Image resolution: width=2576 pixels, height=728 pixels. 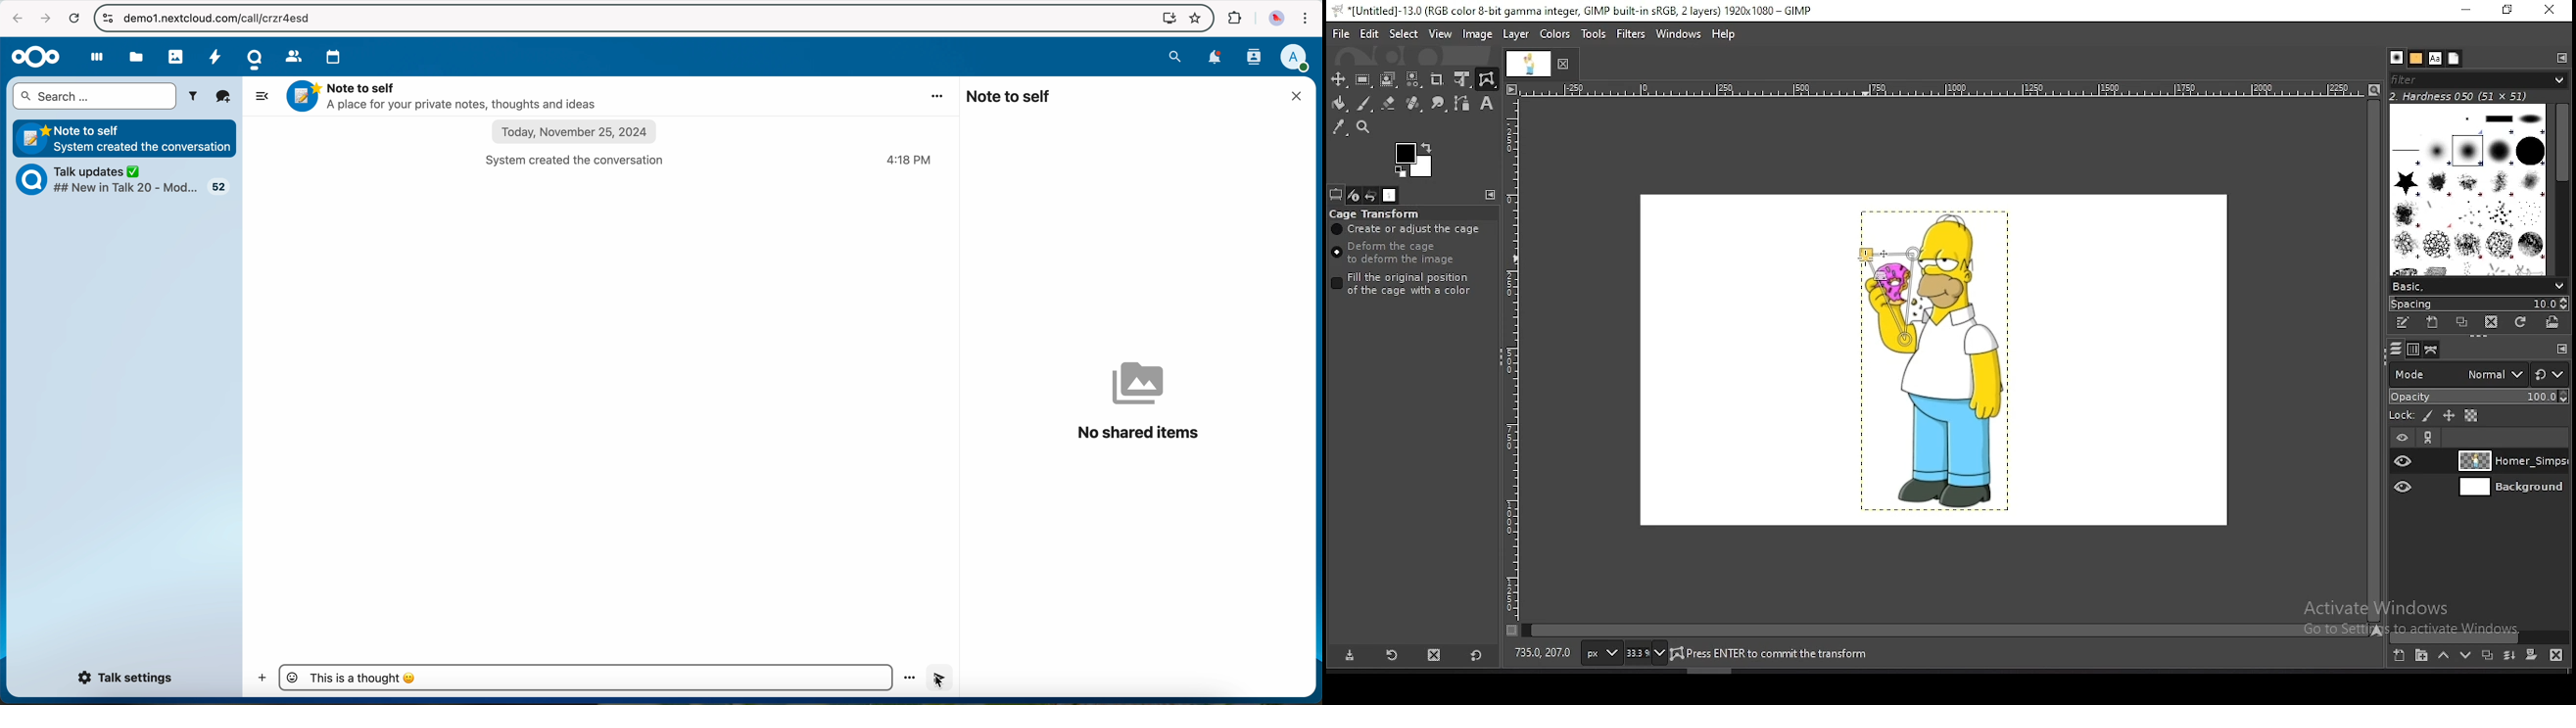 What do you see at coordinates (1371, 195) in the screenshot?
I see `undo history` at bounding box center [1371, 195].